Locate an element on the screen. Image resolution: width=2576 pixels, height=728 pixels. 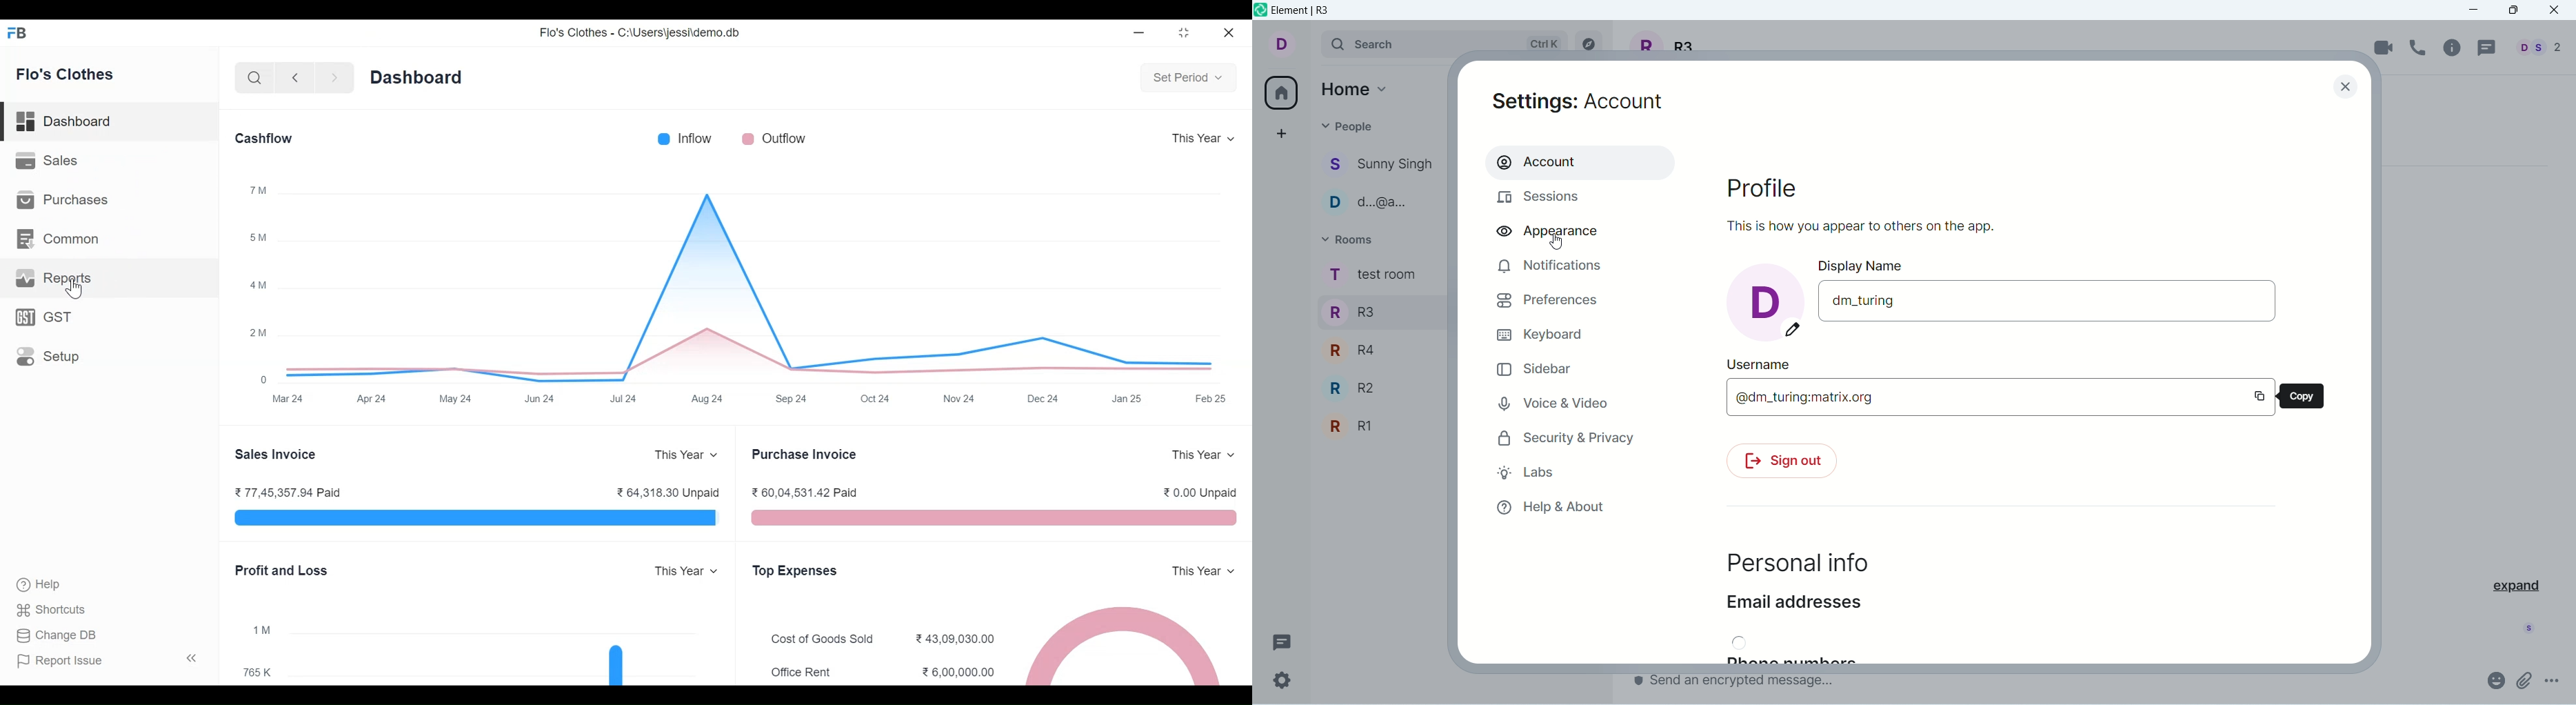
GST is located at coordinates (52, 317).